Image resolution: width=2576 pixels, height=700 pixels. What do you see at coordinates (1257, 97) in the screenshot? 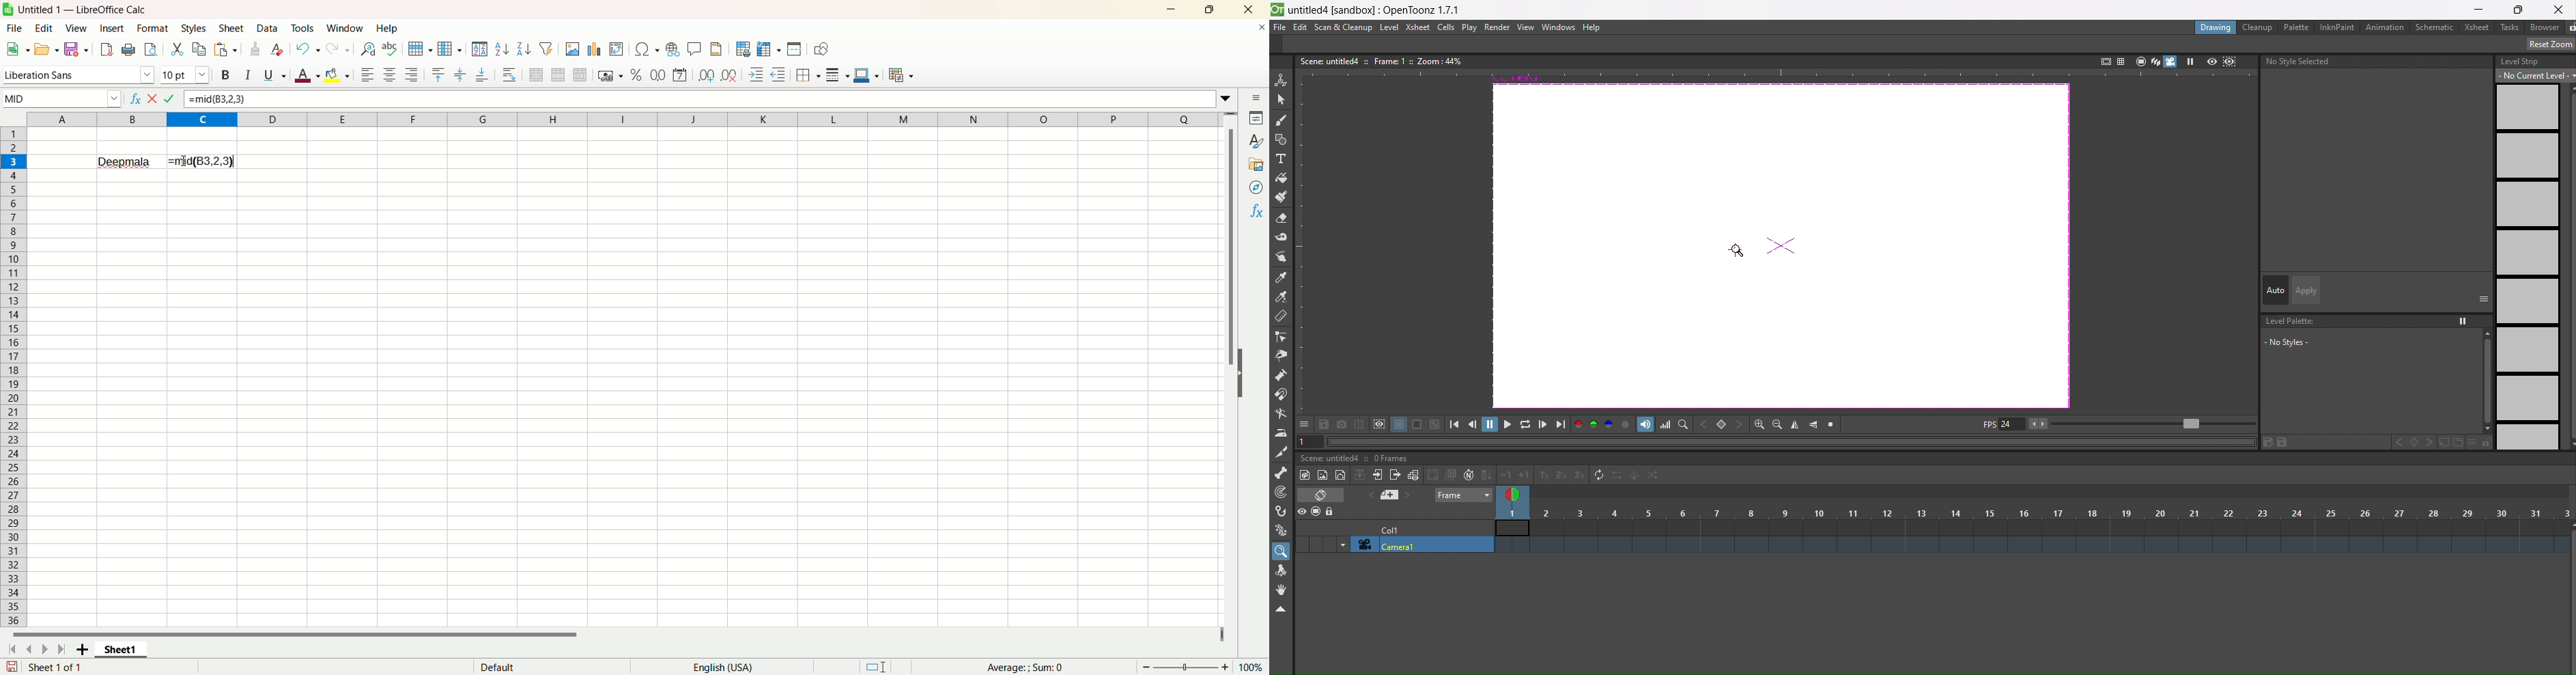
I see `Sidebar settings` at bounding box center [1257, 97].